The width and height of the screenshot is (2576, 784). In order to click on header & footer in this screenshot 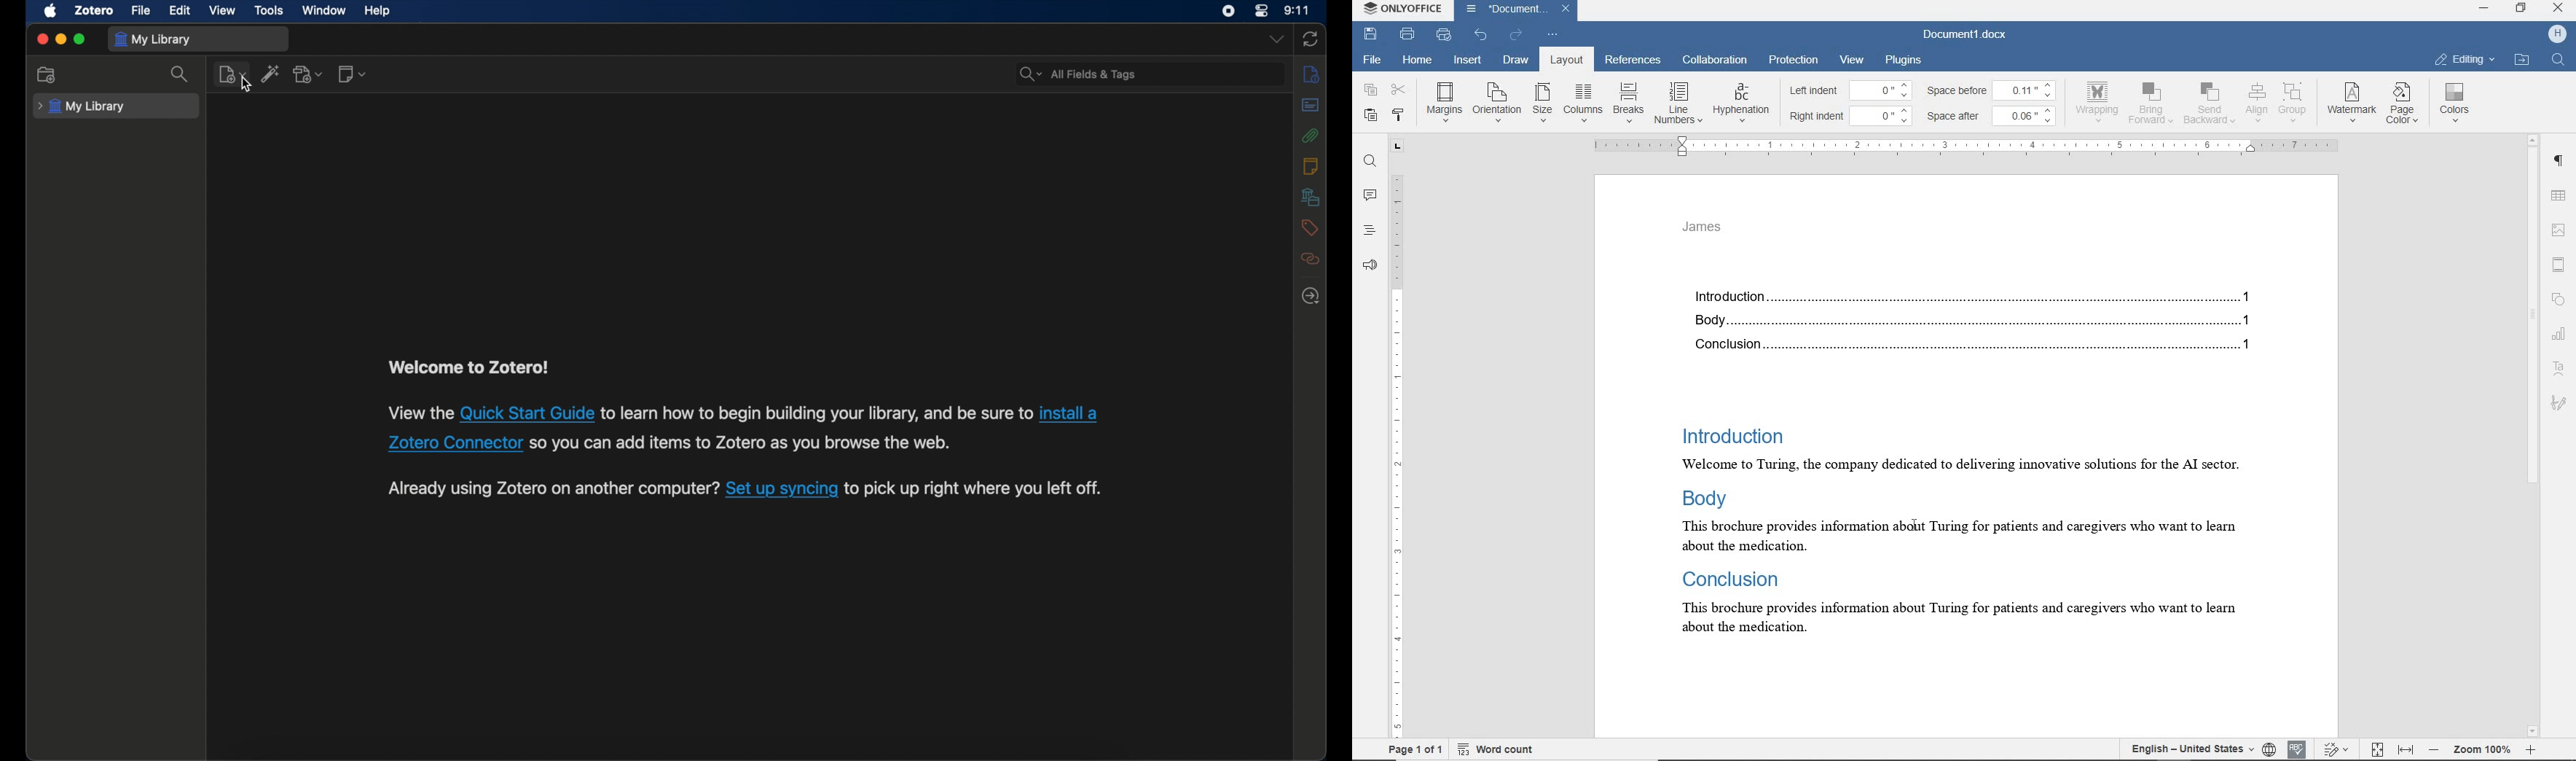, I will do `click(2562, 265)`.